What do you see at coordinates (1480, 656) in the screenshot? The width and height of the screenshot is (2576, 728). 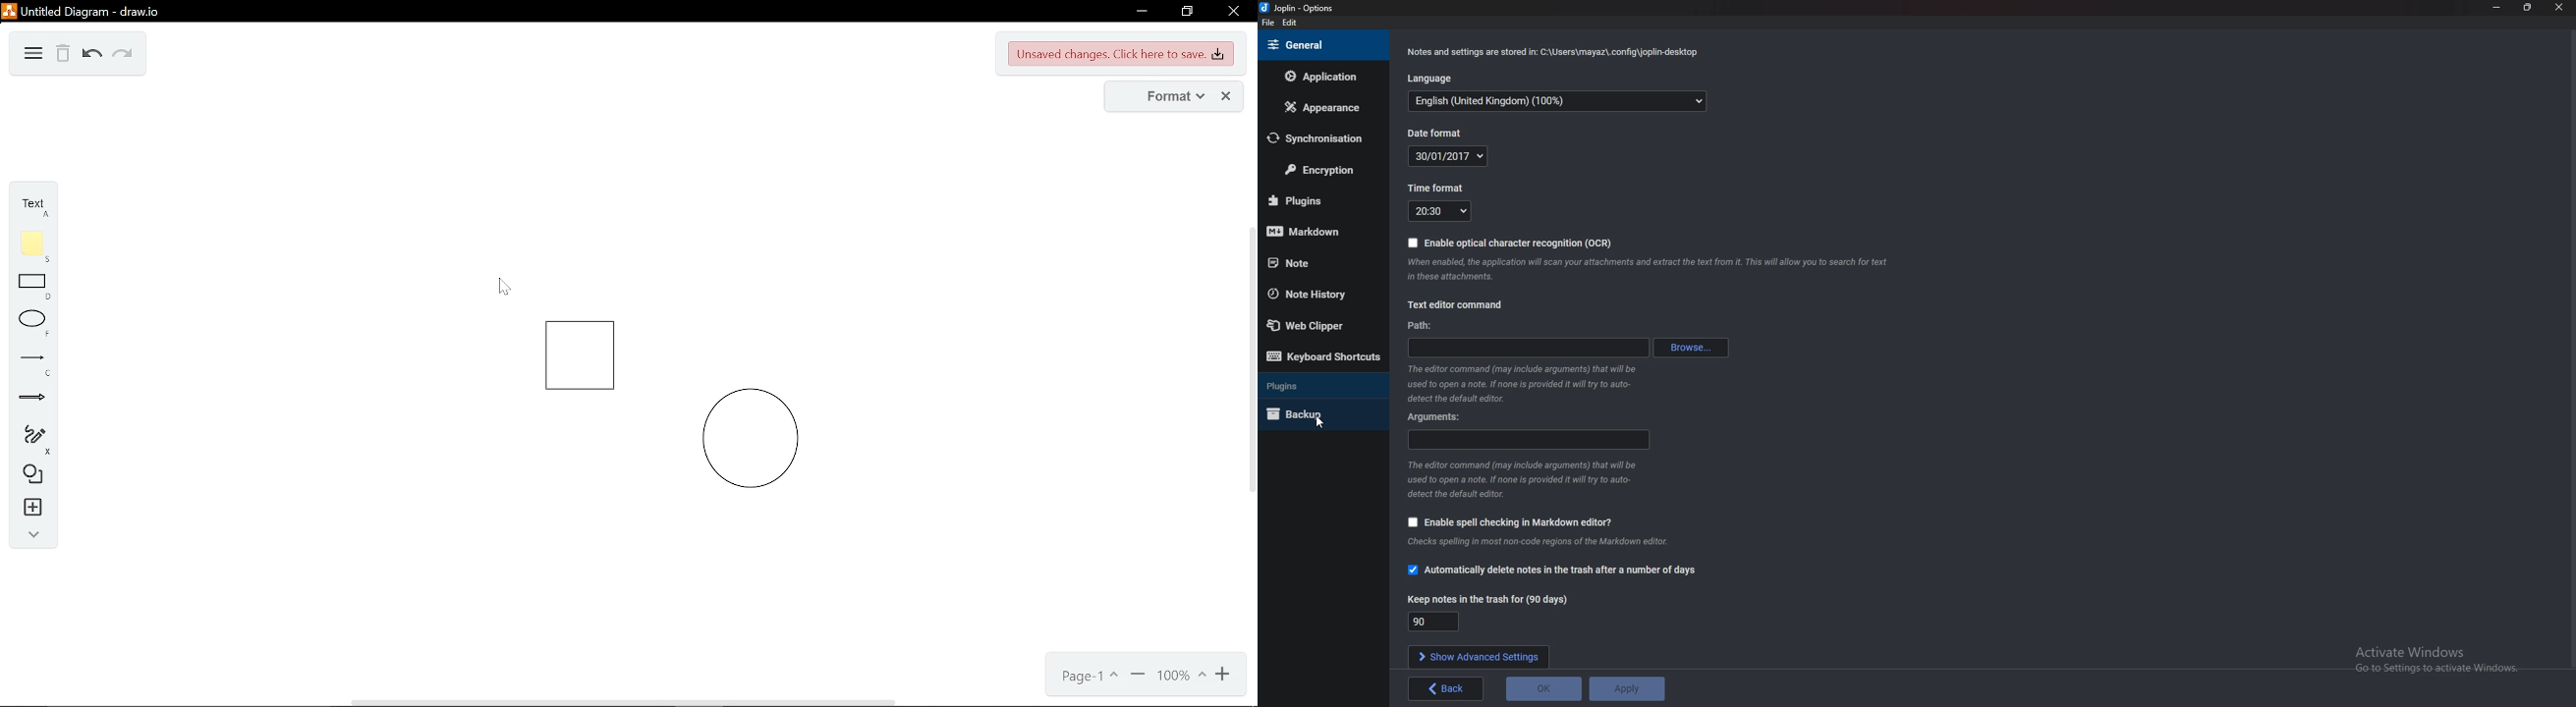 I see `Show advanced settings` at bounding box center [1480, 656].